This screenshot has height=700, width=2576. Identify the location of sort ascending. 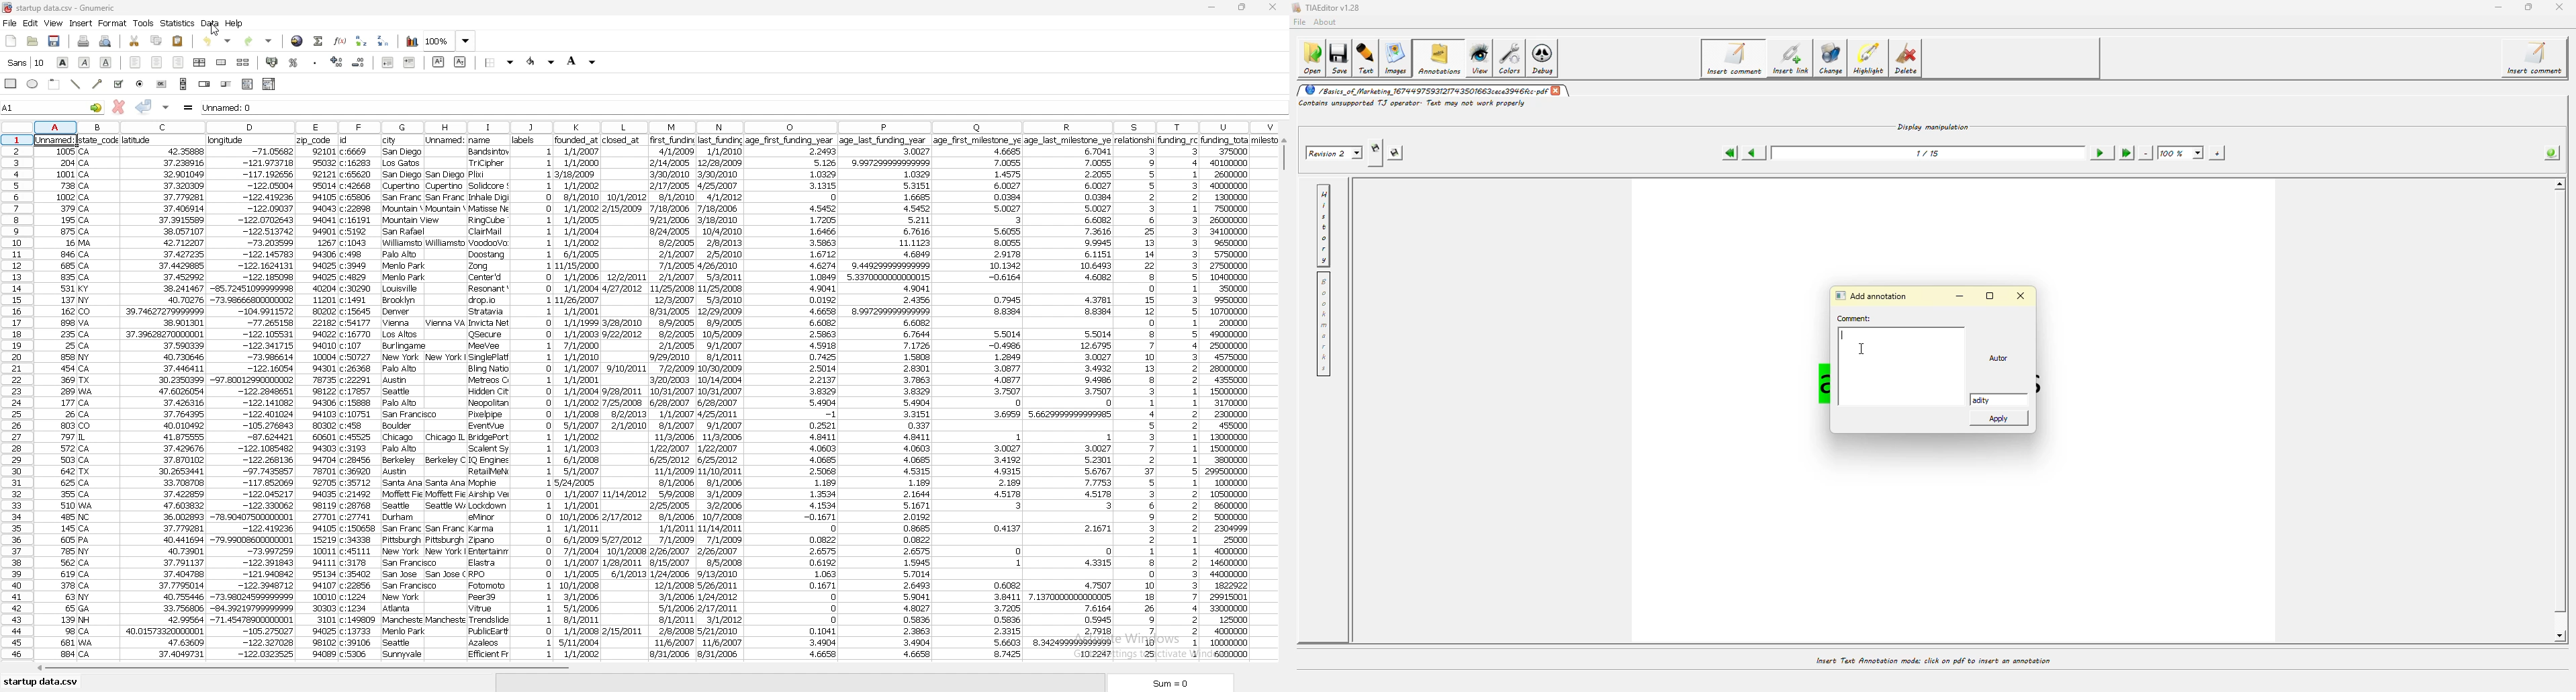
(361, 41).